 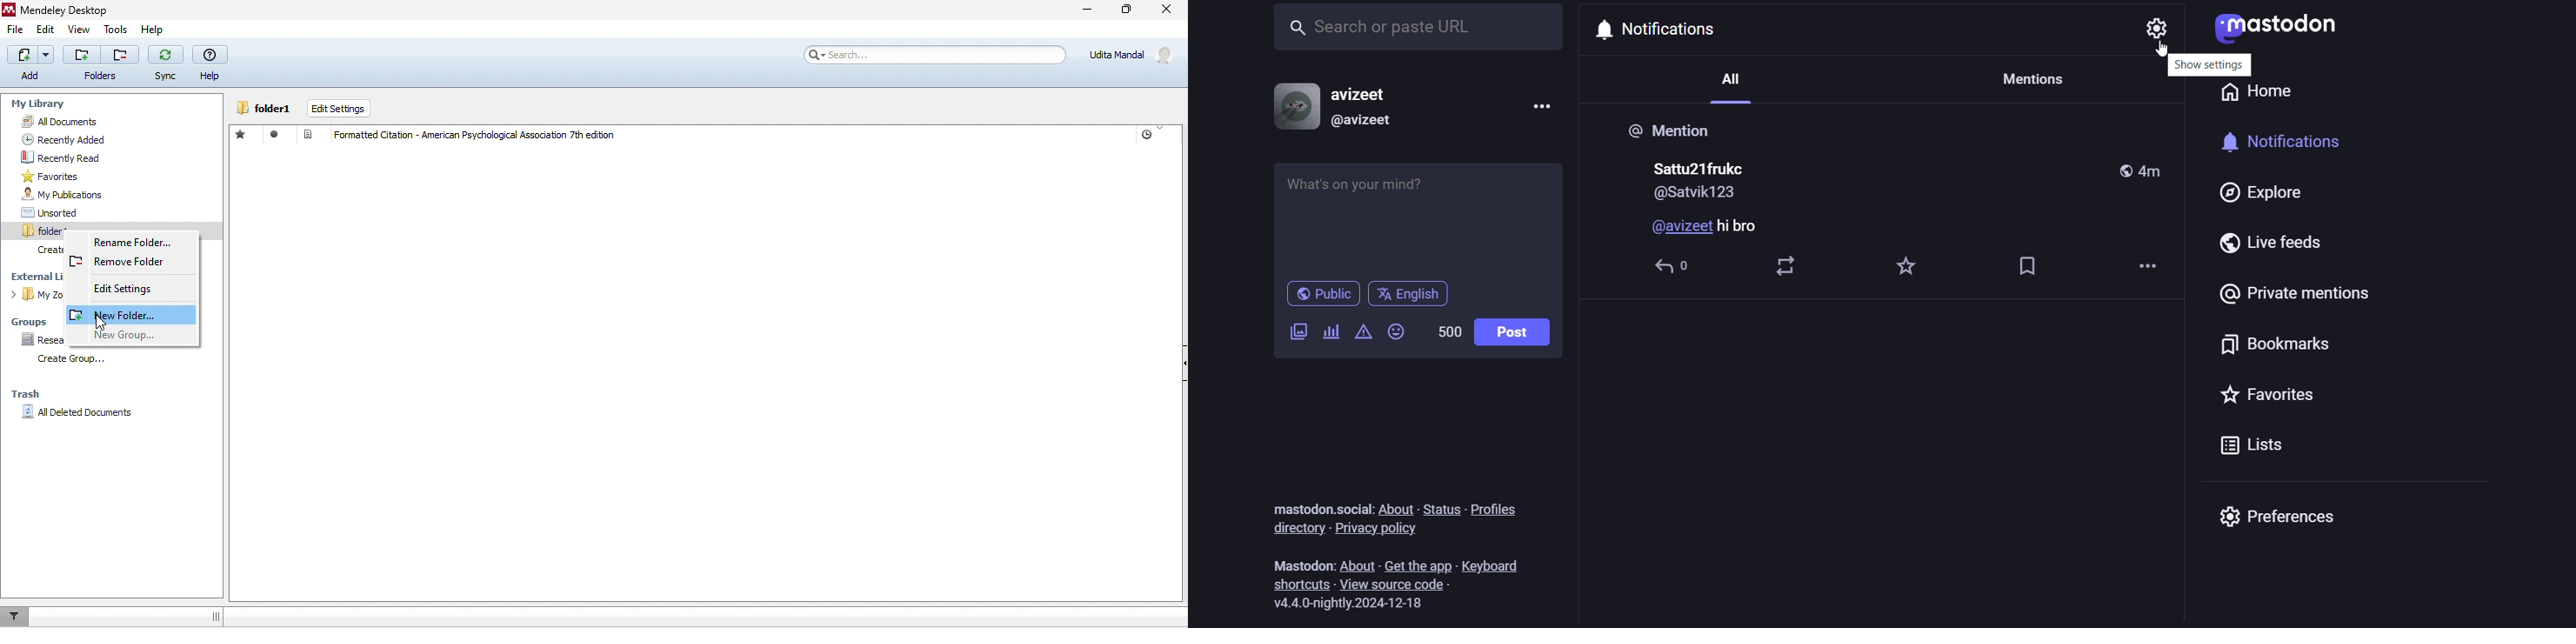 I want to click on favorite, so click(x=244, y=135).